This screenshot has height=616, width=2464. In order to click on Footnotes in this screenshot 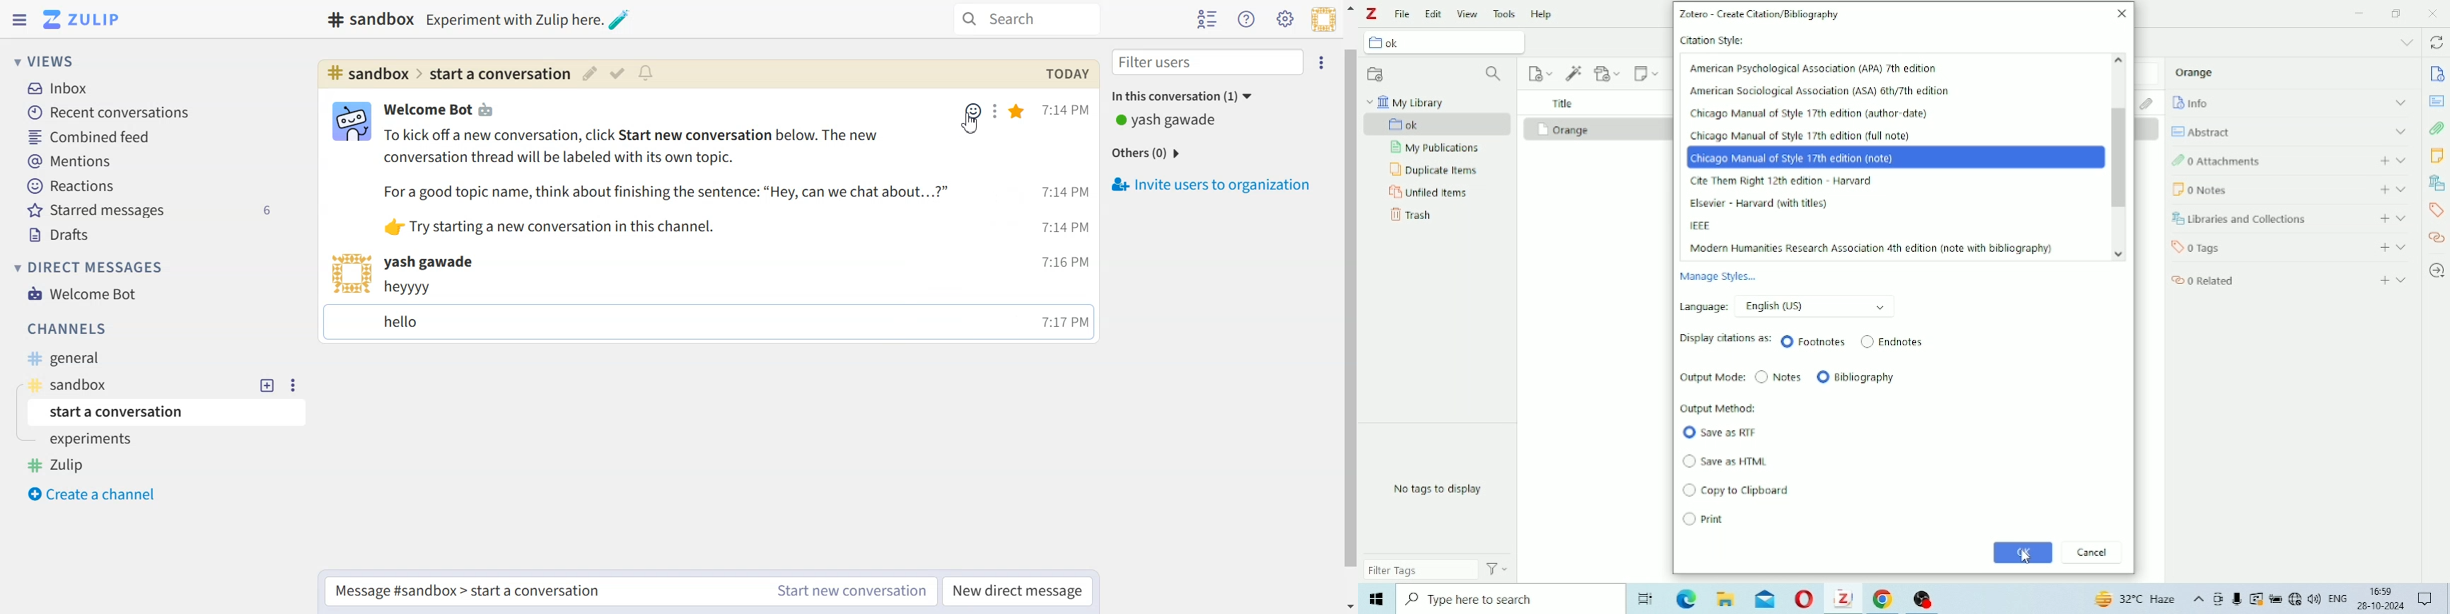, I will do `click(1814, 342)`.